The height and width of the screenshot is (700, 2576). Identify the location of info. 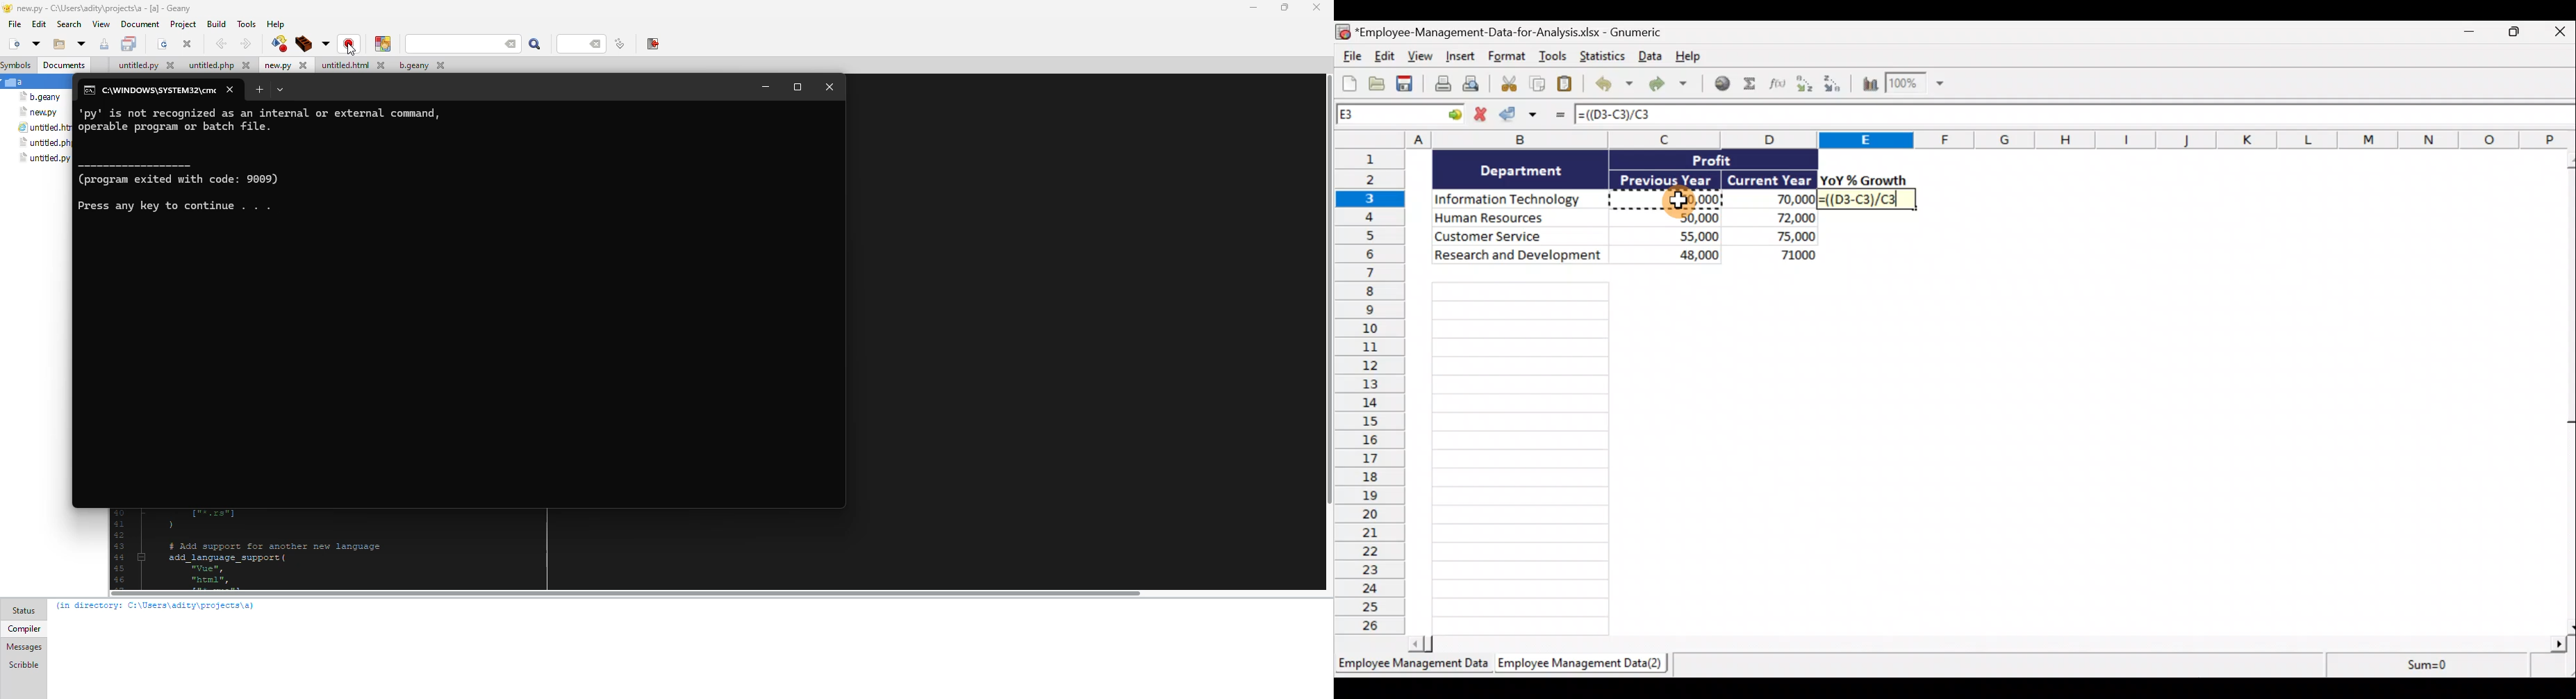
(157, 606).